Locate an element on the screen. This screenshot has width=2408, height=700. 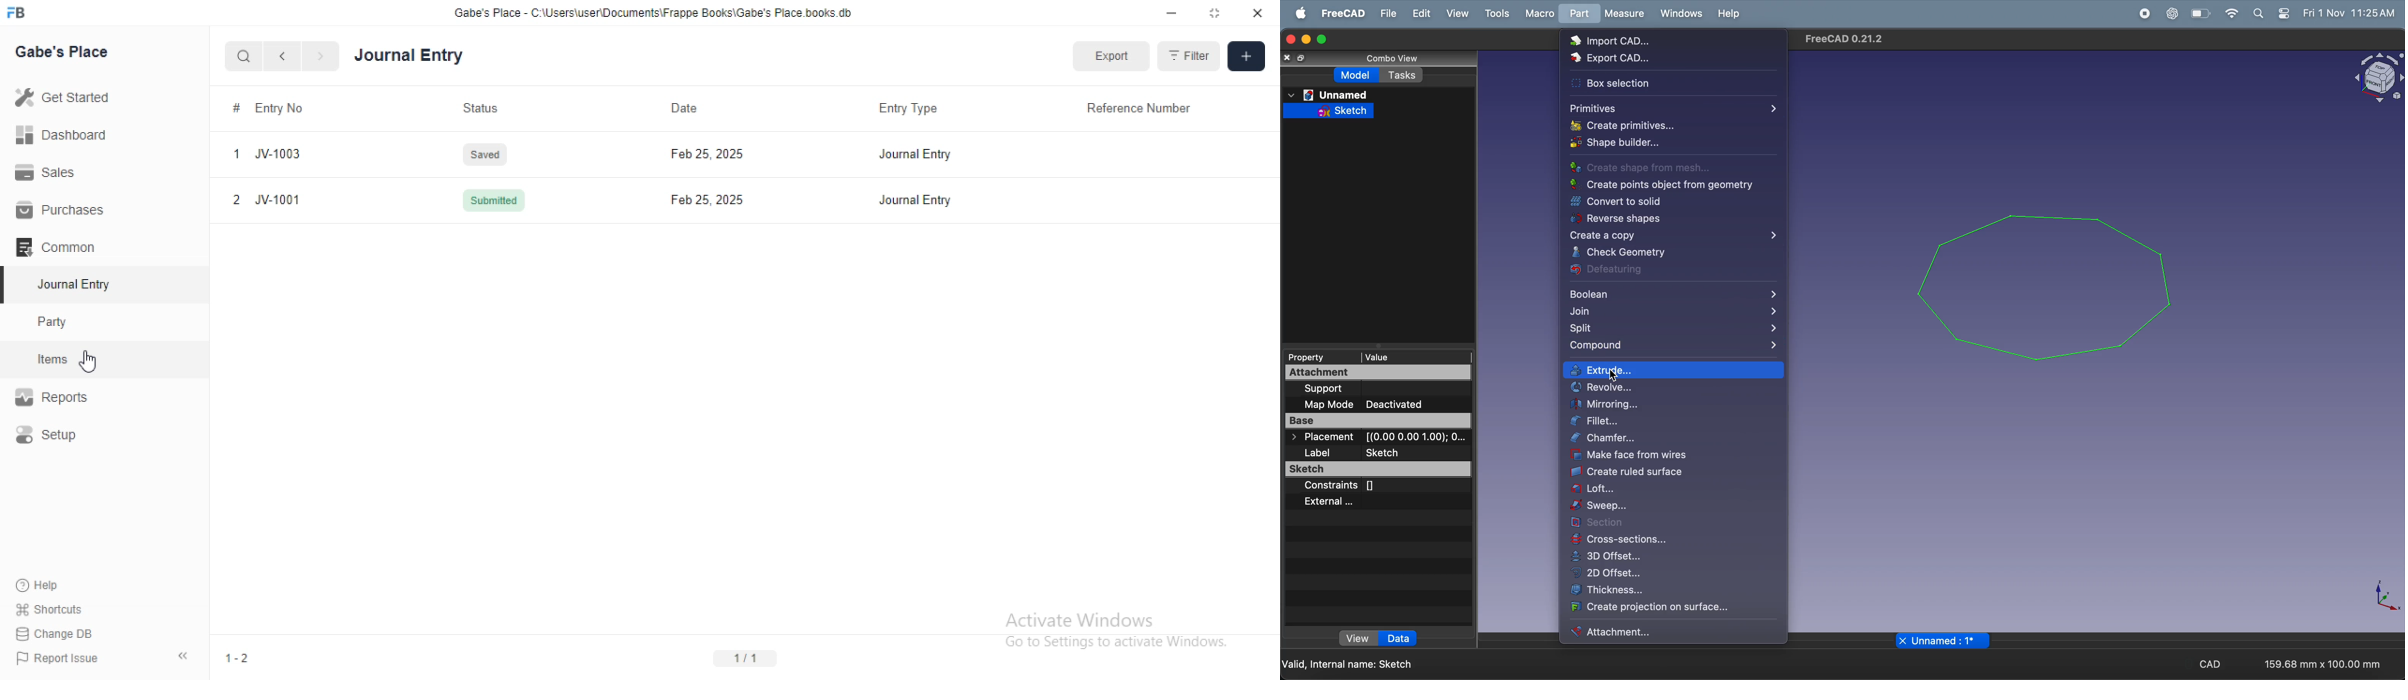
maximize is located at coordinates (1217, 14).